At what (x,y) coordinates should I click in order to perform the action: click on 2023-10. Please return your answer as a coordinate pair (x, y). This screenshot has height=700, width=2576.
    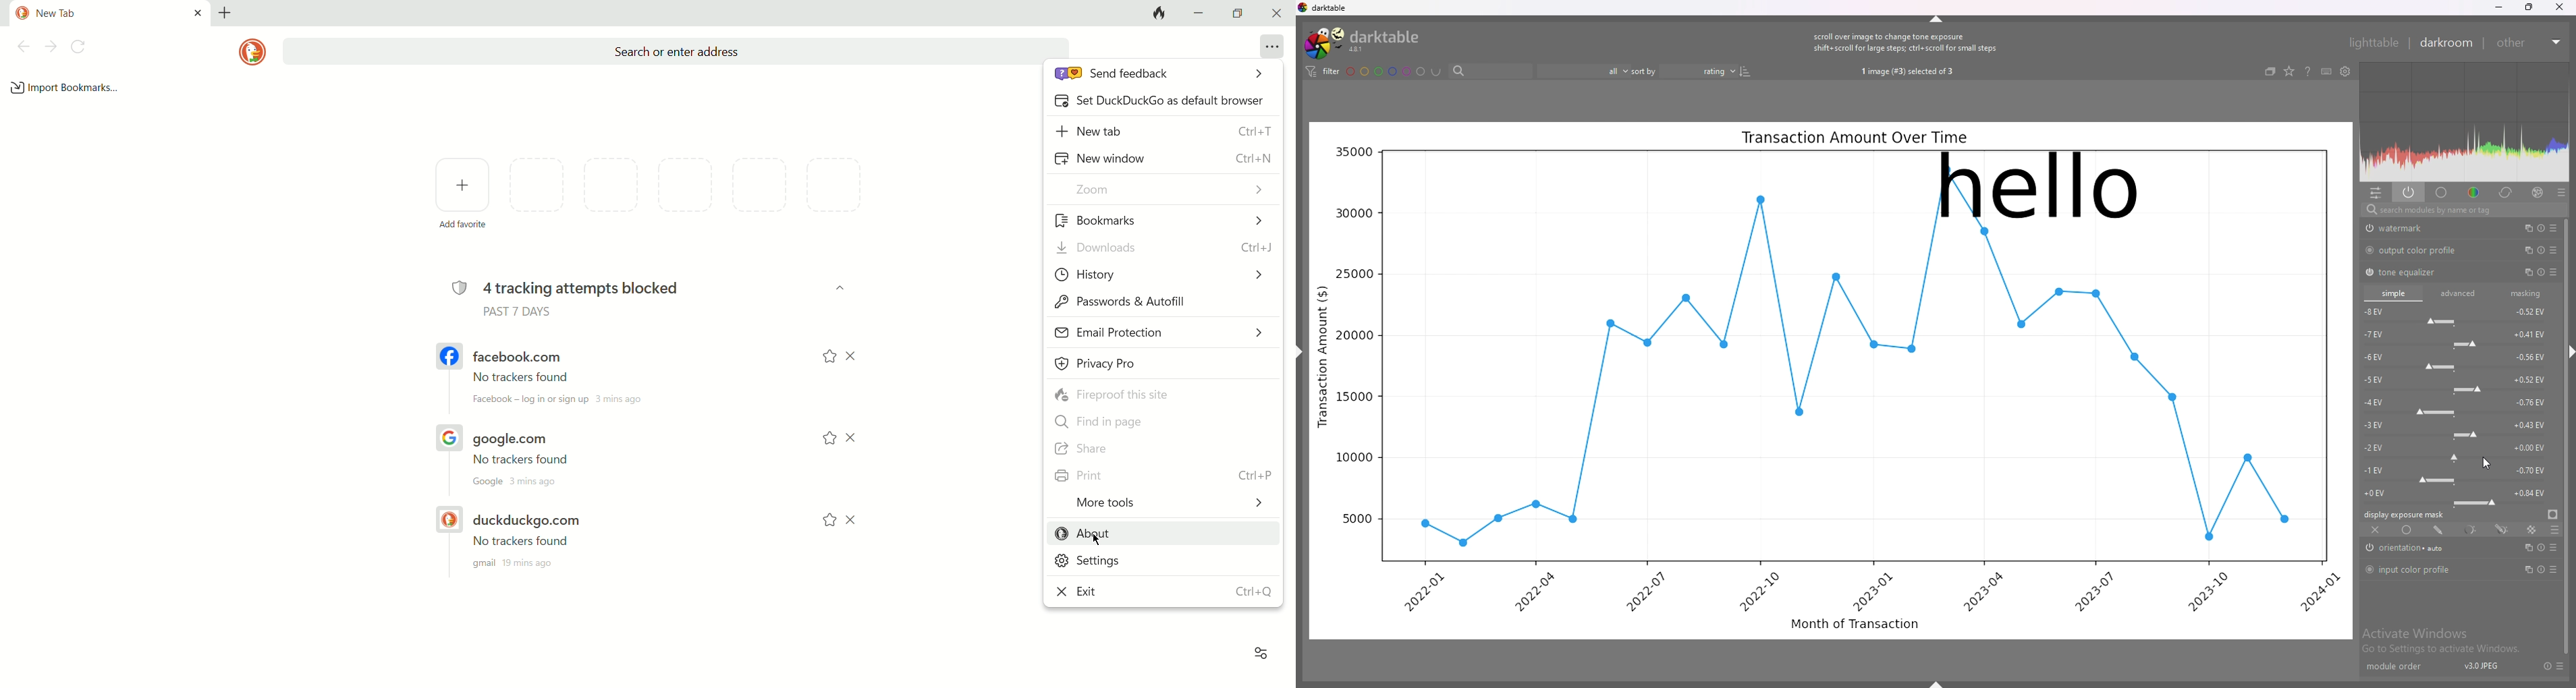
    Looking at the image, I should click on (2214, 592).